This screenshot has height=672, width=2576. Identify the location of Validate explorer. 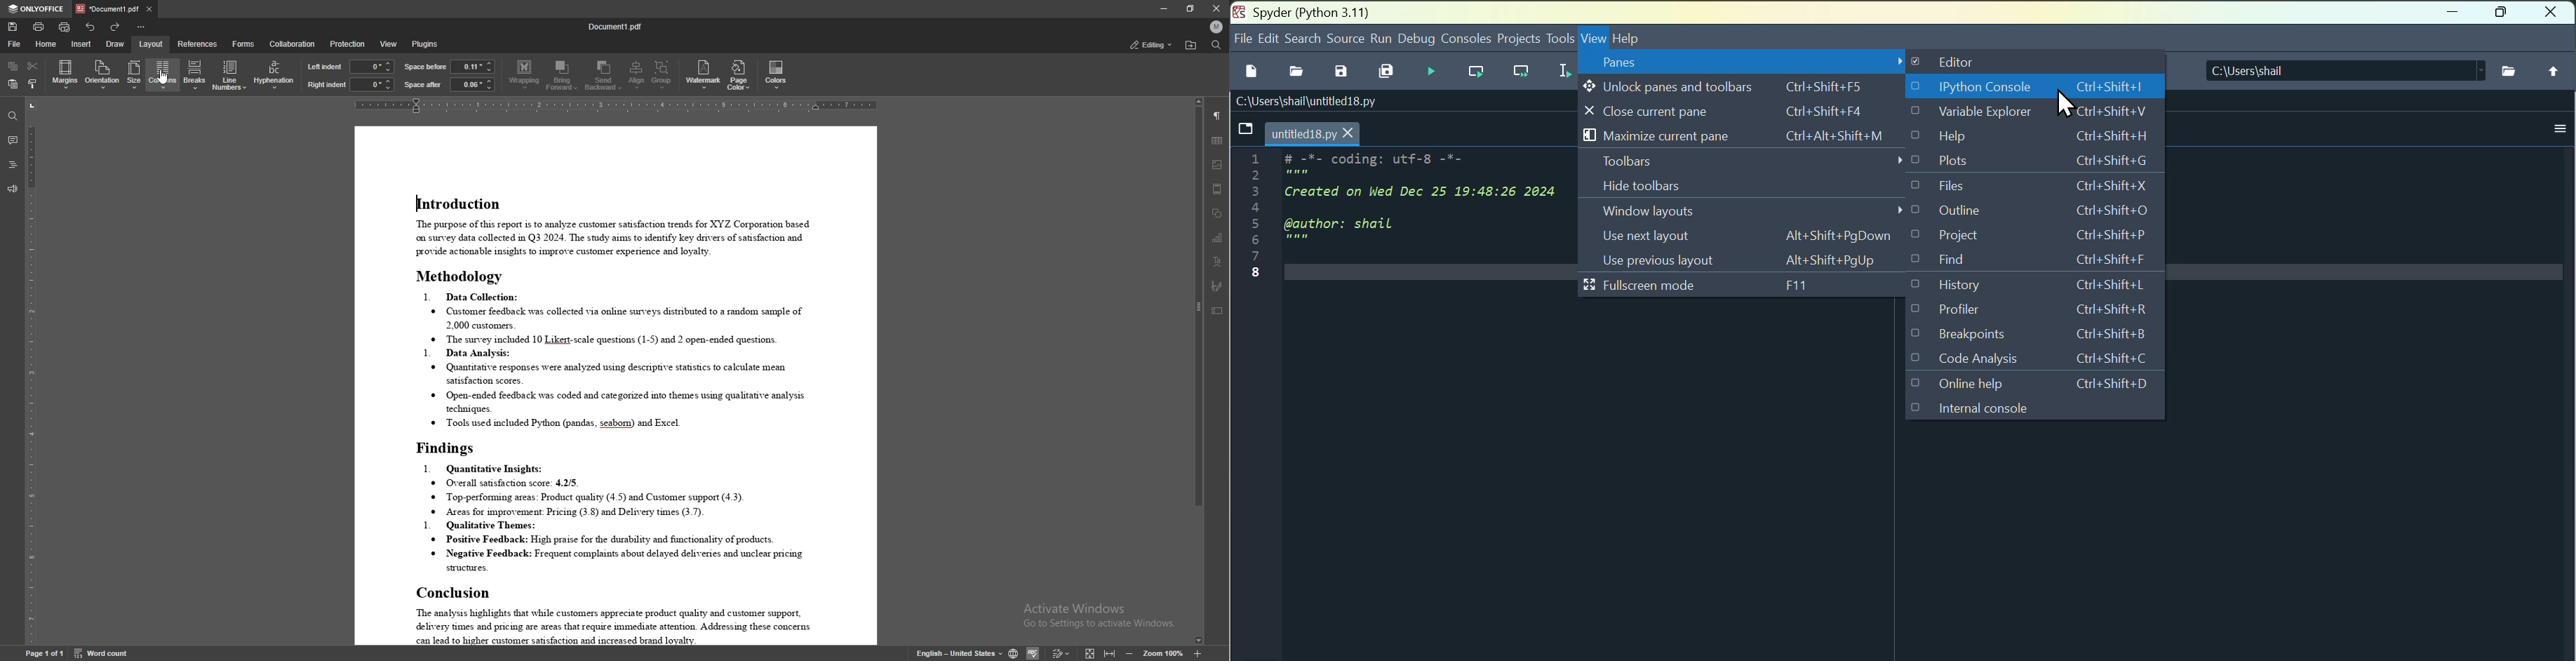
(2037, 112).